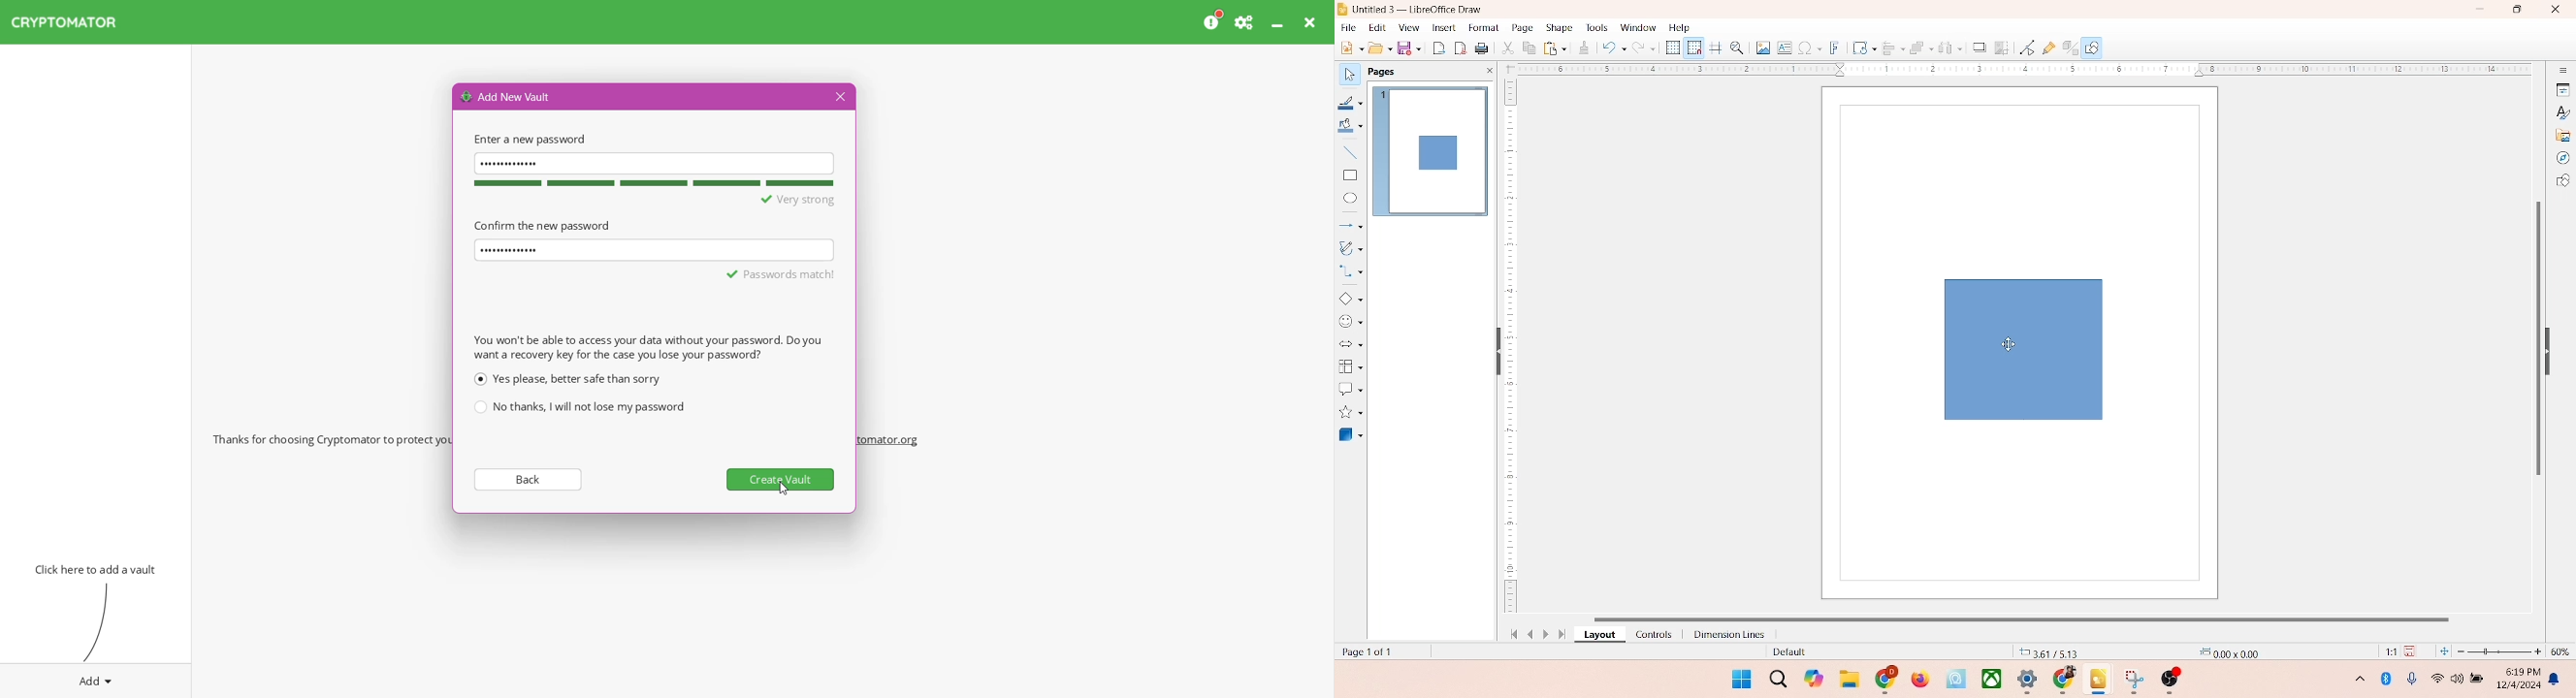  Describe the element at coordinates (1350, 389) in the screenshot. I see `callout` at that location.